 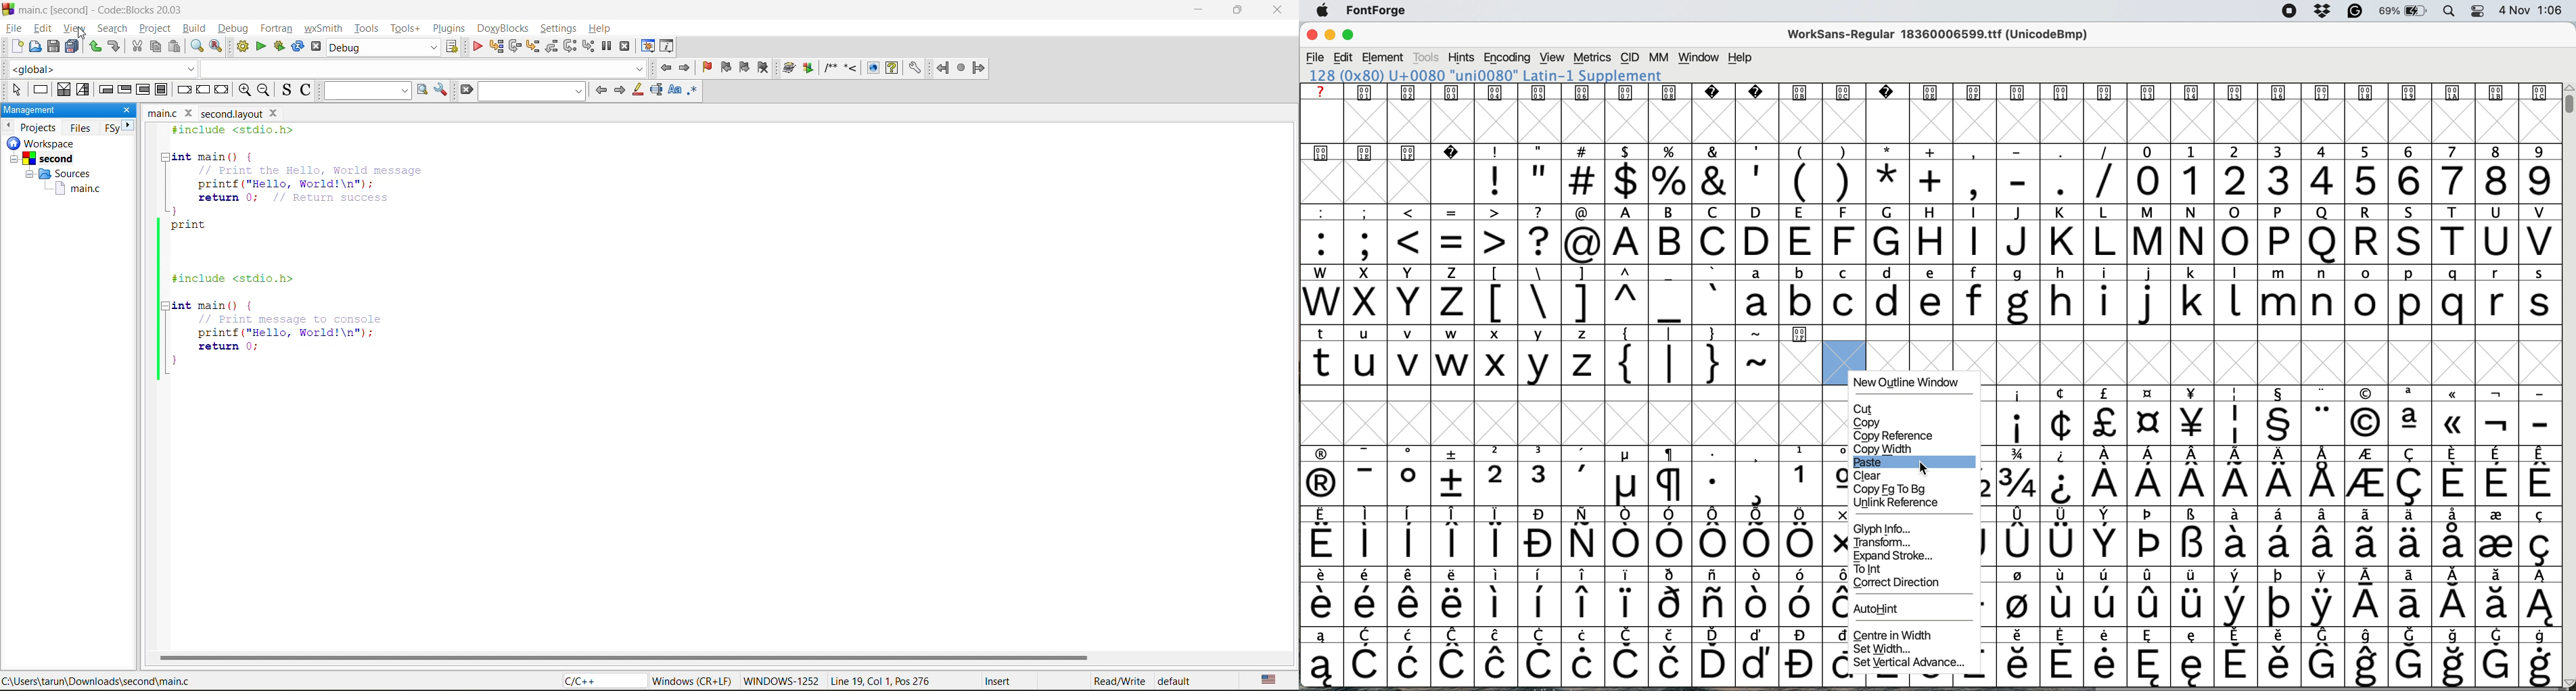 What do you see at coordinates (1327, 11) in the screenshot?
I see `system logo` at bounding box center [1327, 11].